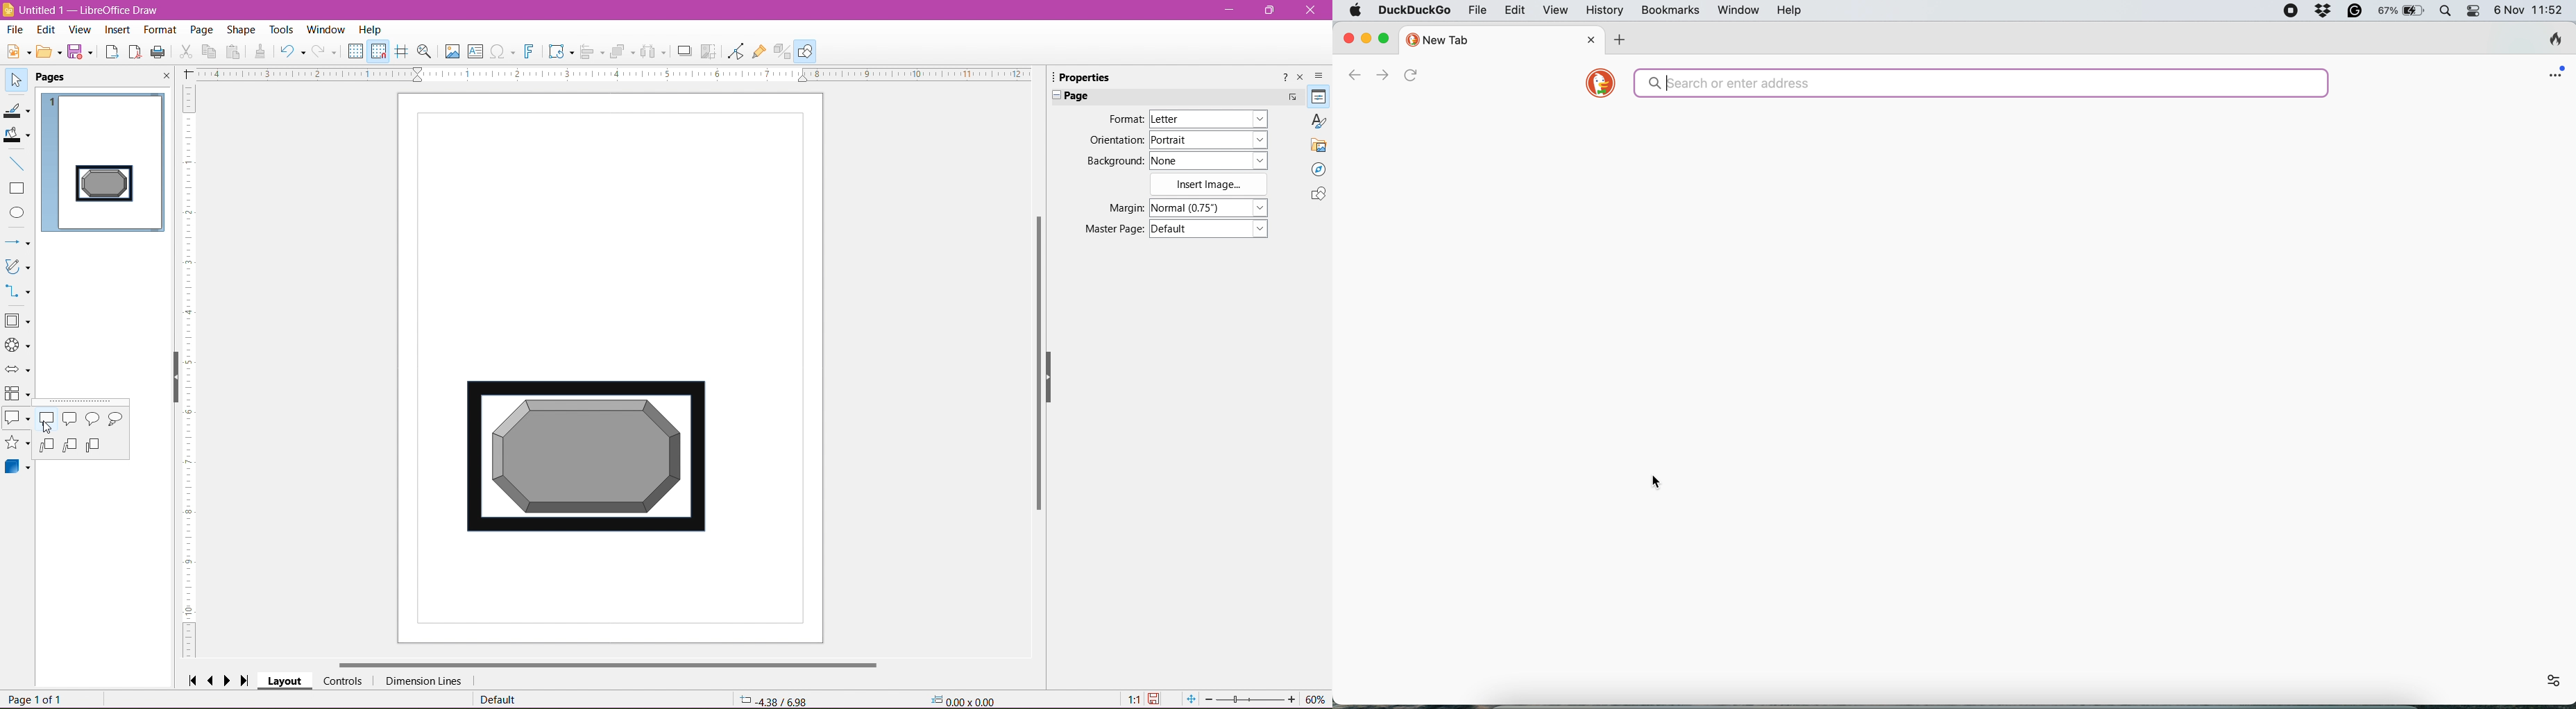  Describe the element at coordinates (159, 30) in the screenshot. I see `Format` at that location.